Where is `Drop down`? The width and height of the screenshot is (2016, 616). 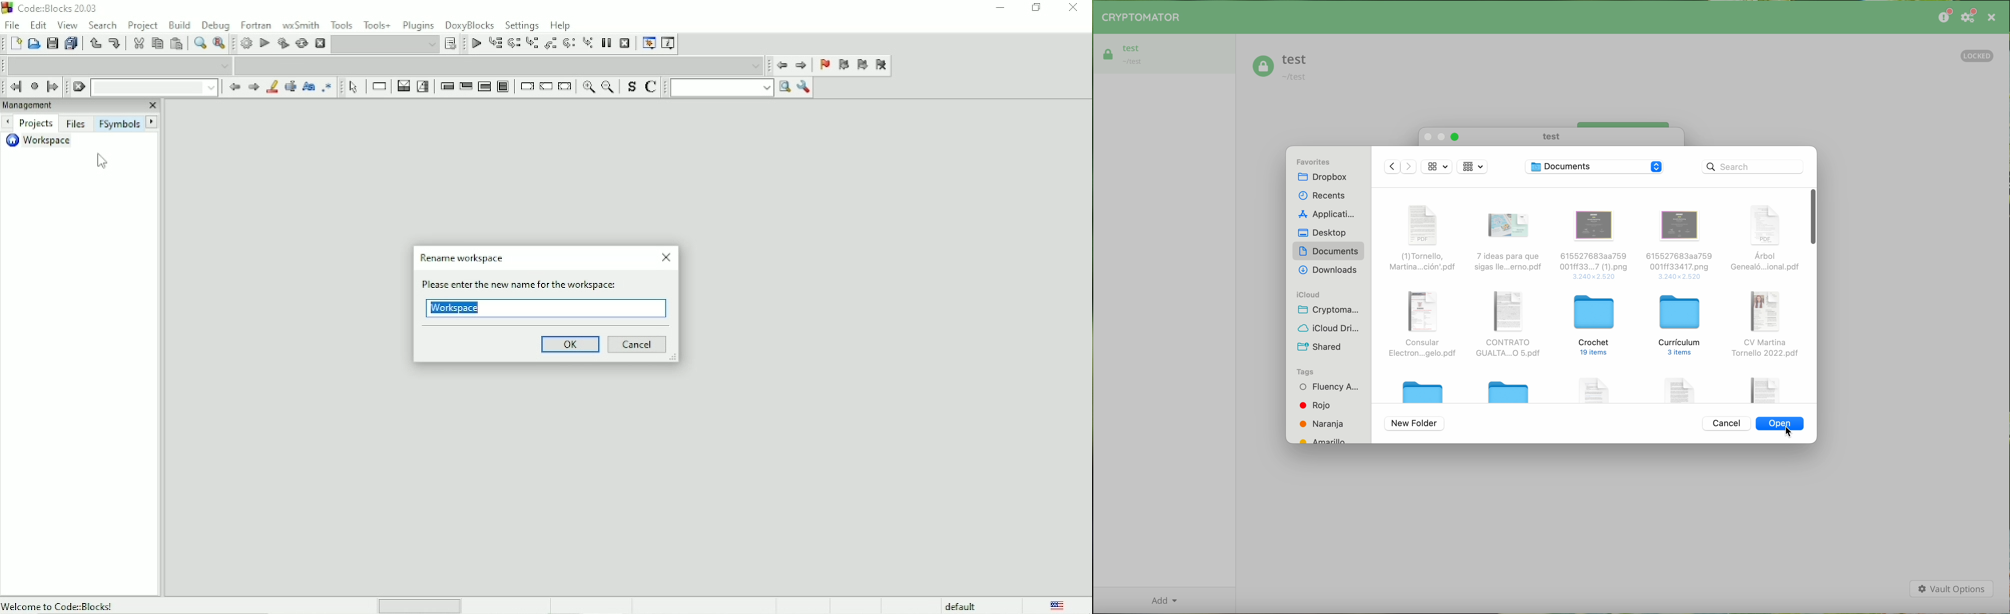
Drop down is located at coordinates (120, 65).